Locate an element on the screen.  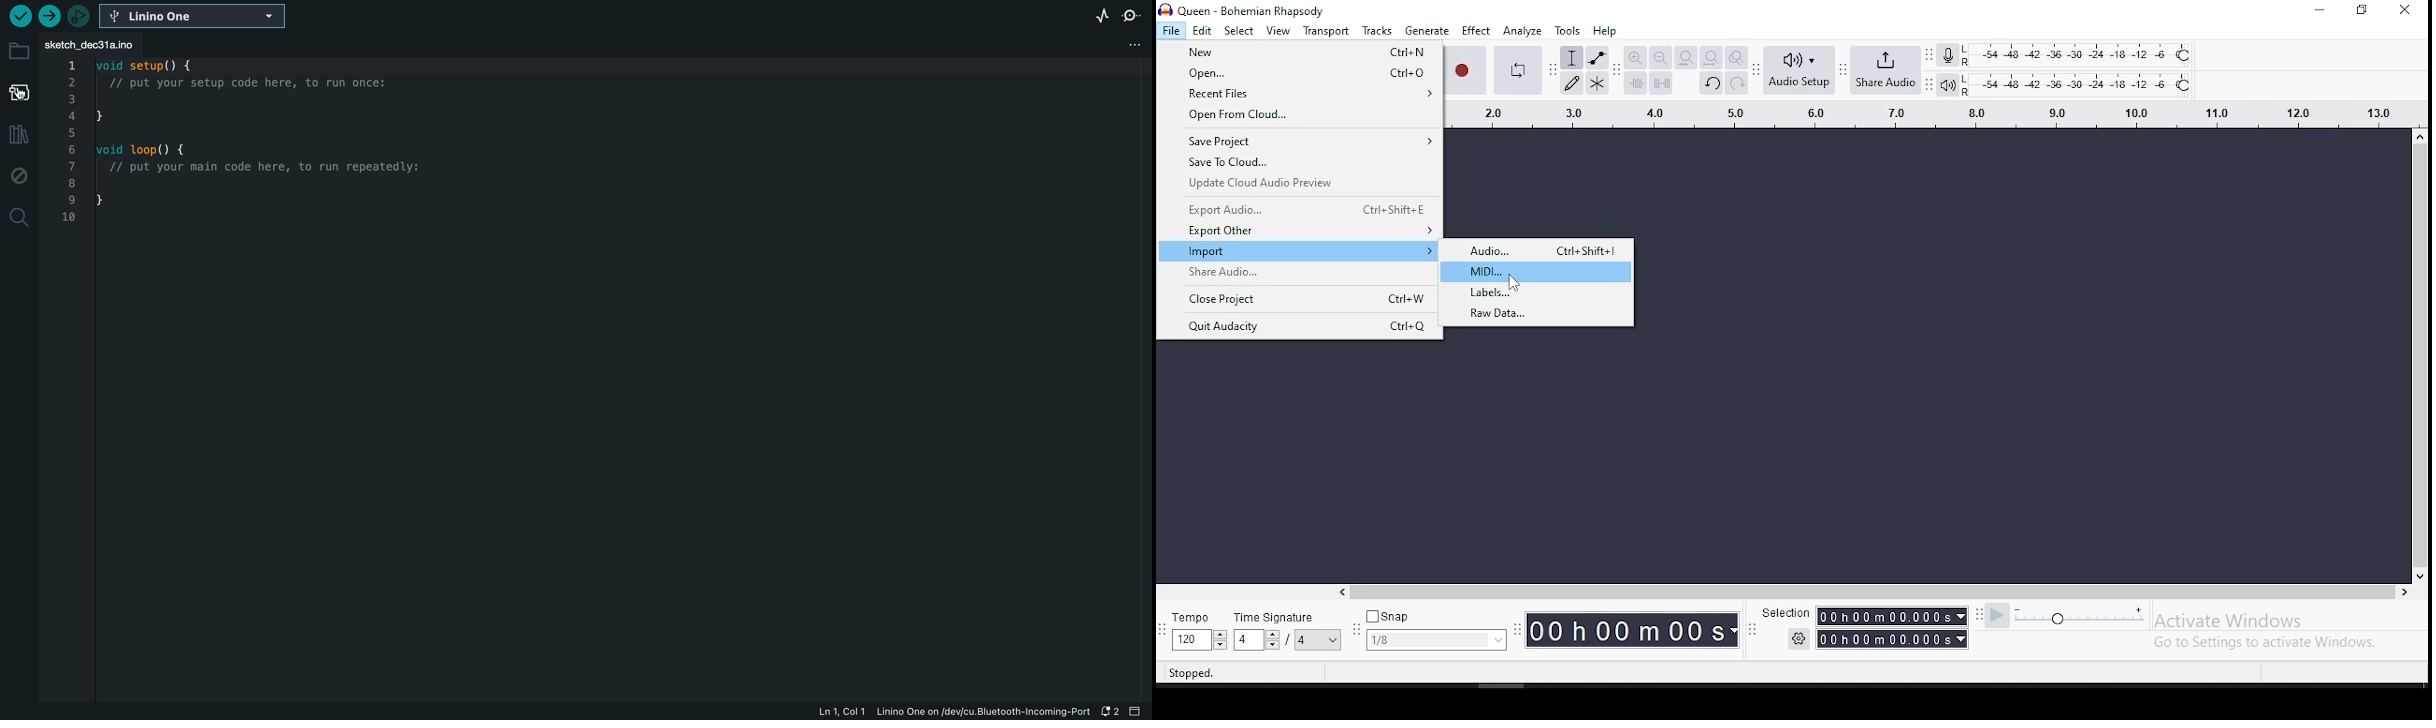
serial monitor is located at coordinates (1133, 16).